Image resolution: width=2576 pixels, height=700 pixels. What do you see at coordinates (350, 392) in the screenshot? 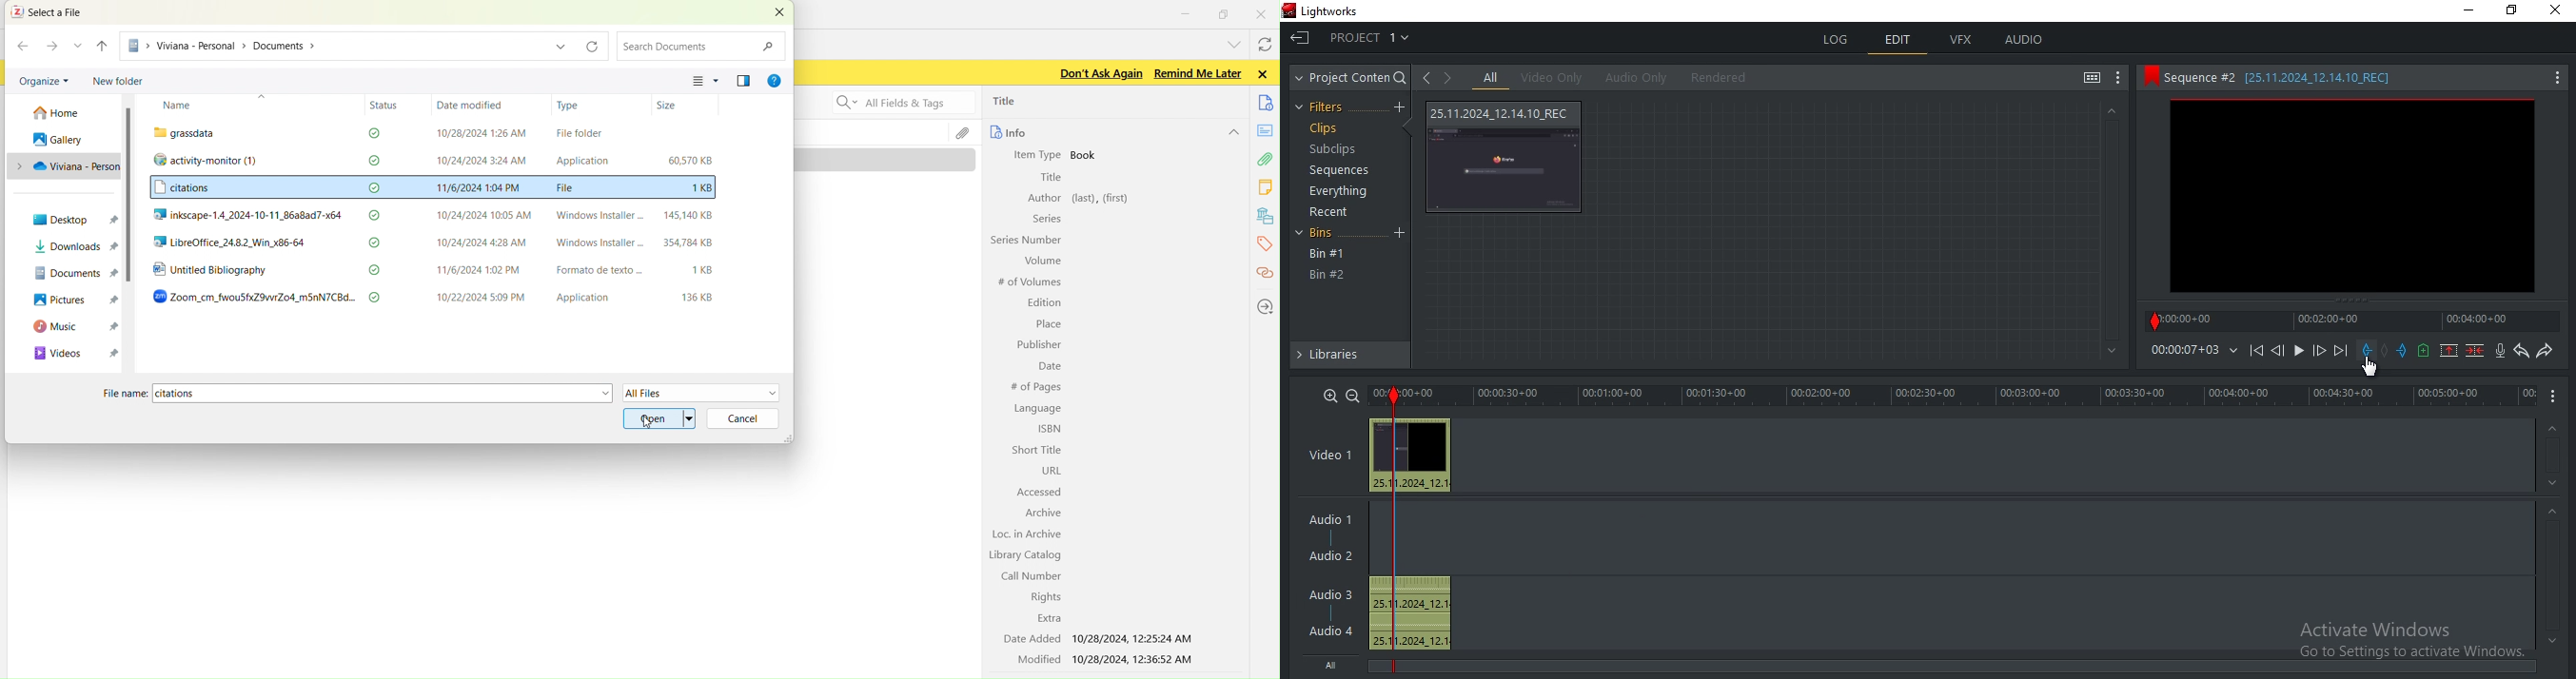
I see `file name` at bounding box center [350, 392].